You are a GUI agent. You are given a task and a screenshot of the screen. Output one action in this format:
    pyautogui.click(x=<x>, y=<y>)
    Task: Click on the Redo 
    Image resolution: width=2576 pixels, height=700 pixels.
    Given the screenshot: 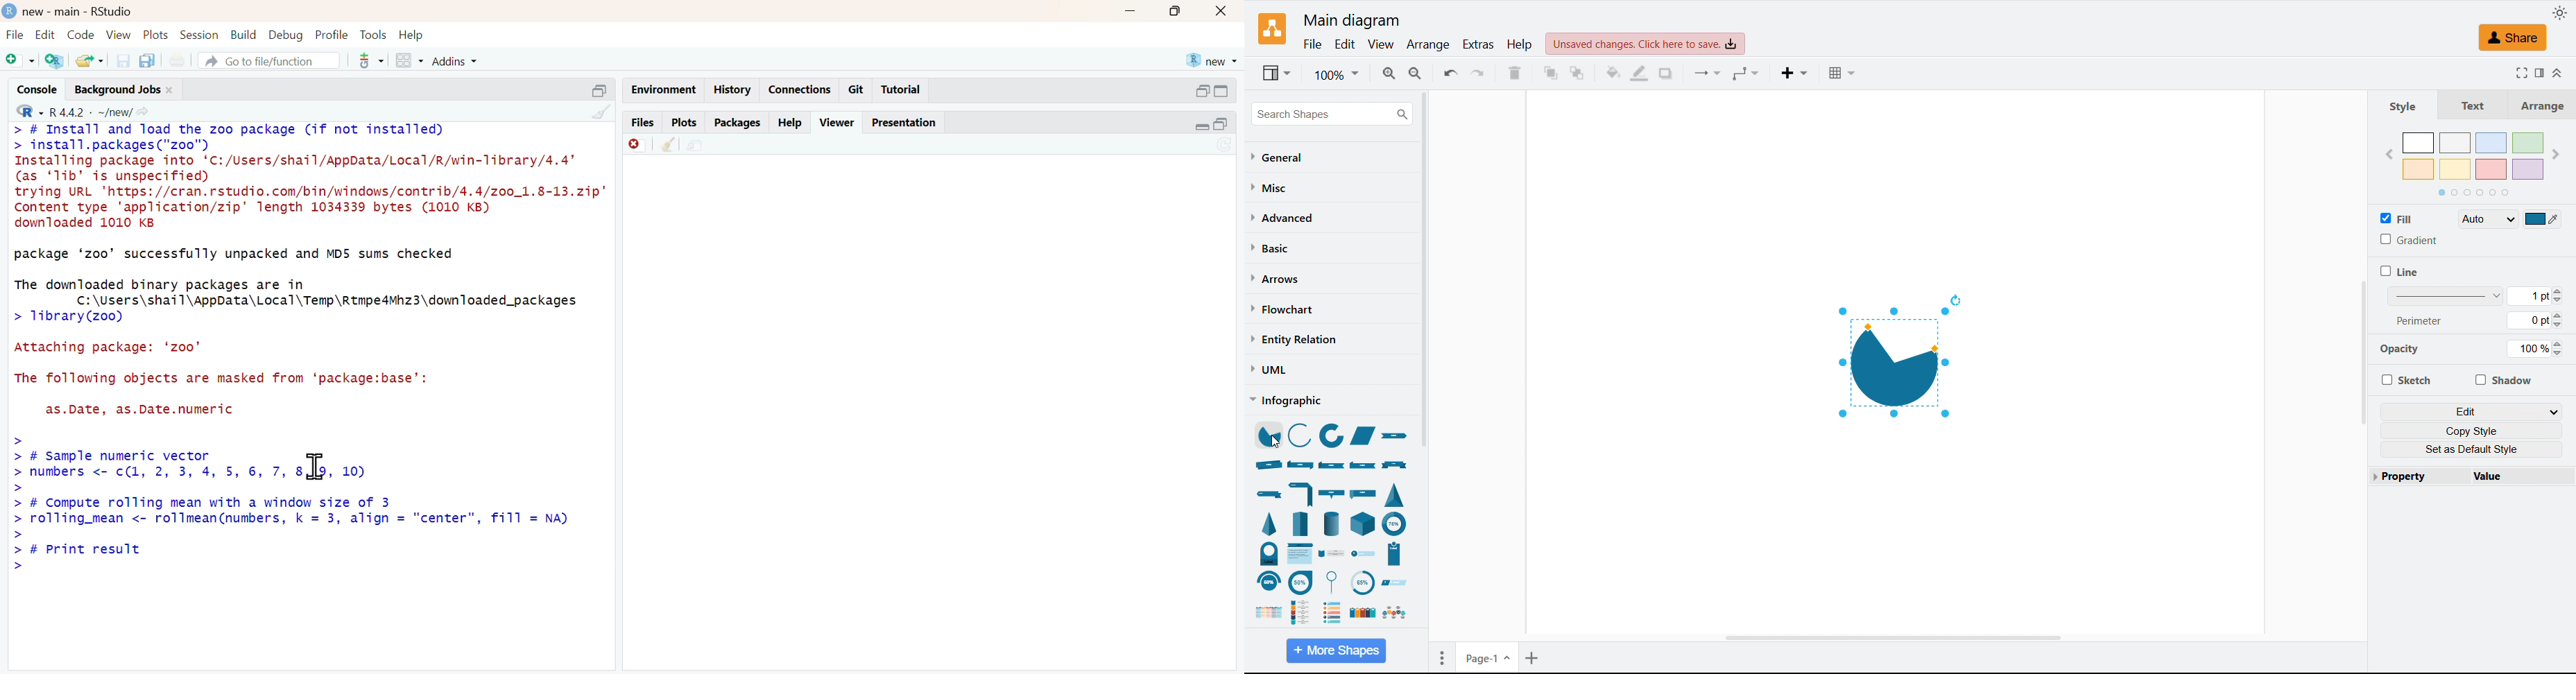 What is the action you would take?
    pyautogui.click(x=1479, y=74)
    